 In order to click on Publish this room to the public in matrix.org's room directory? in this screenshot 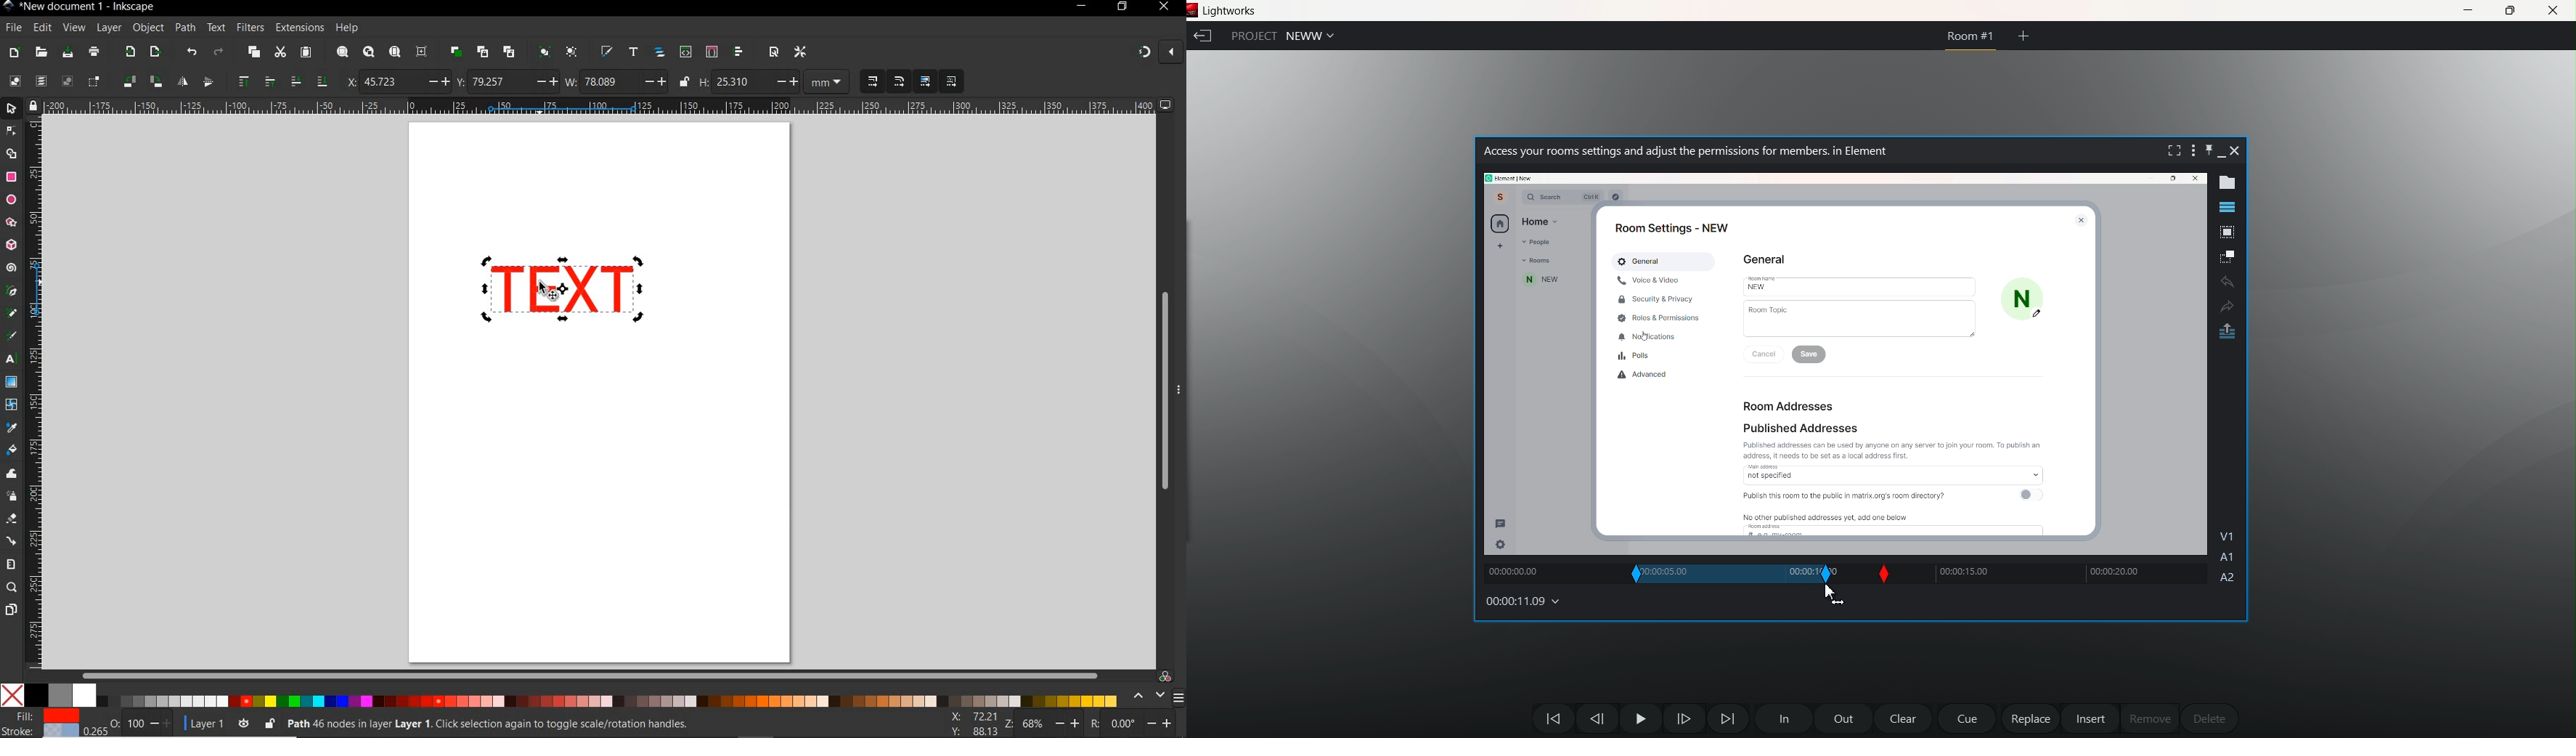, I will do `click(1843, 495)`.